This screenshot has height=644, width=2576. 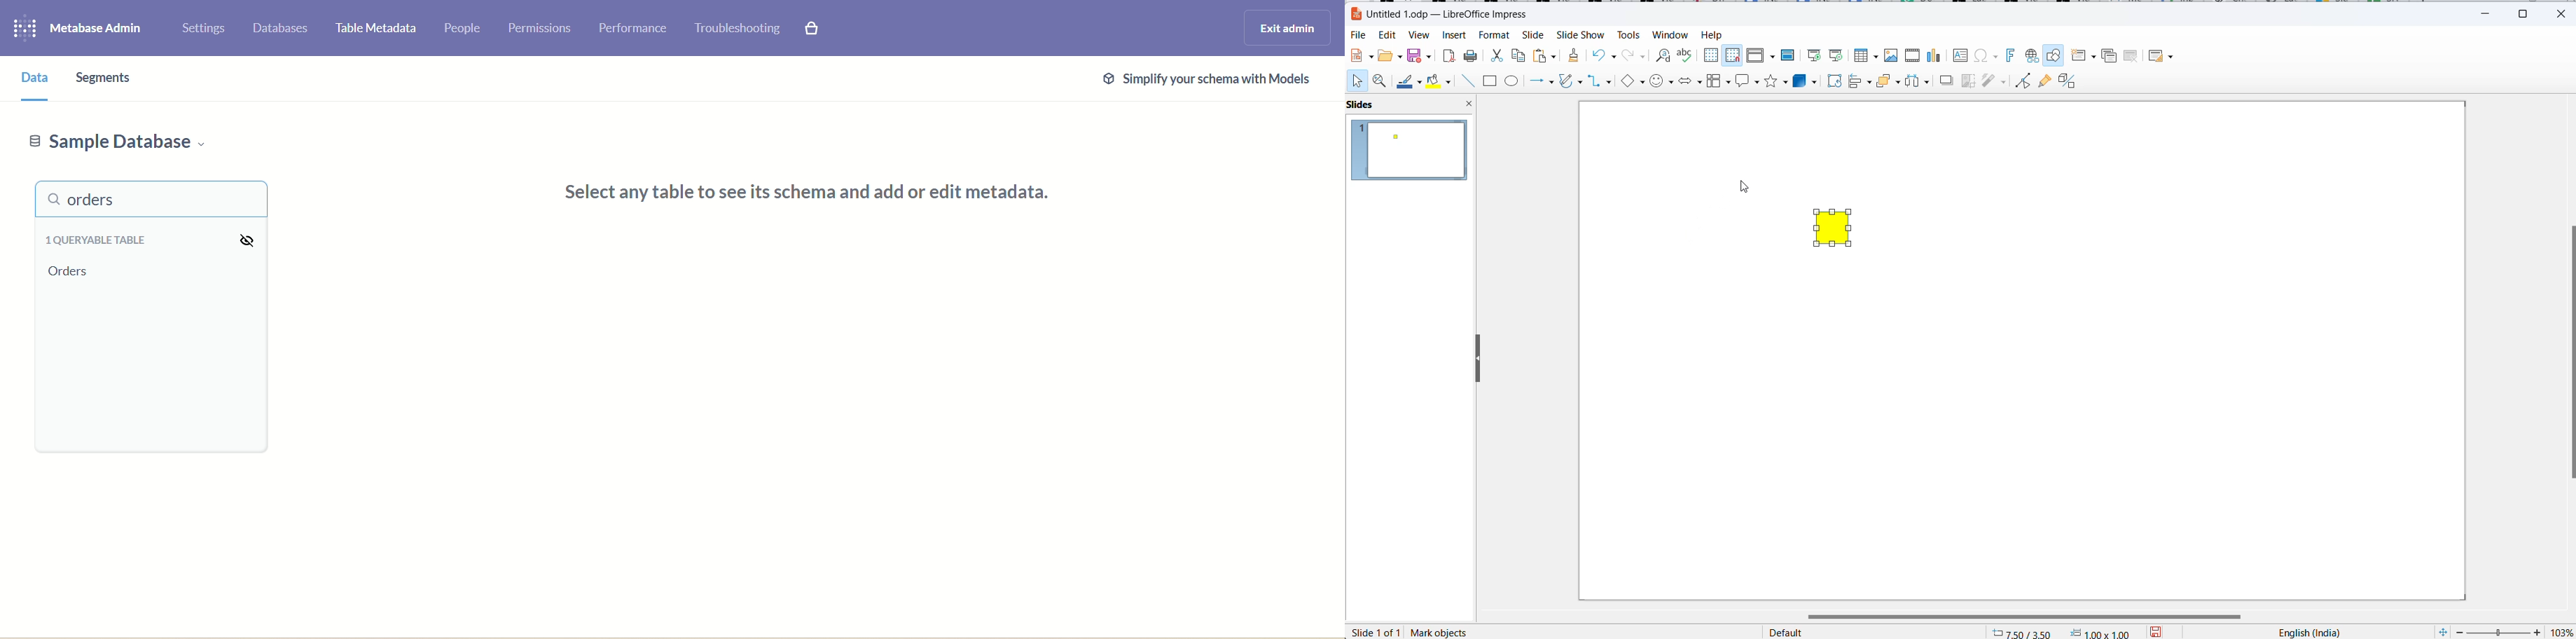 I want to click on Duplicate slide, so click(x=2110, y=56).